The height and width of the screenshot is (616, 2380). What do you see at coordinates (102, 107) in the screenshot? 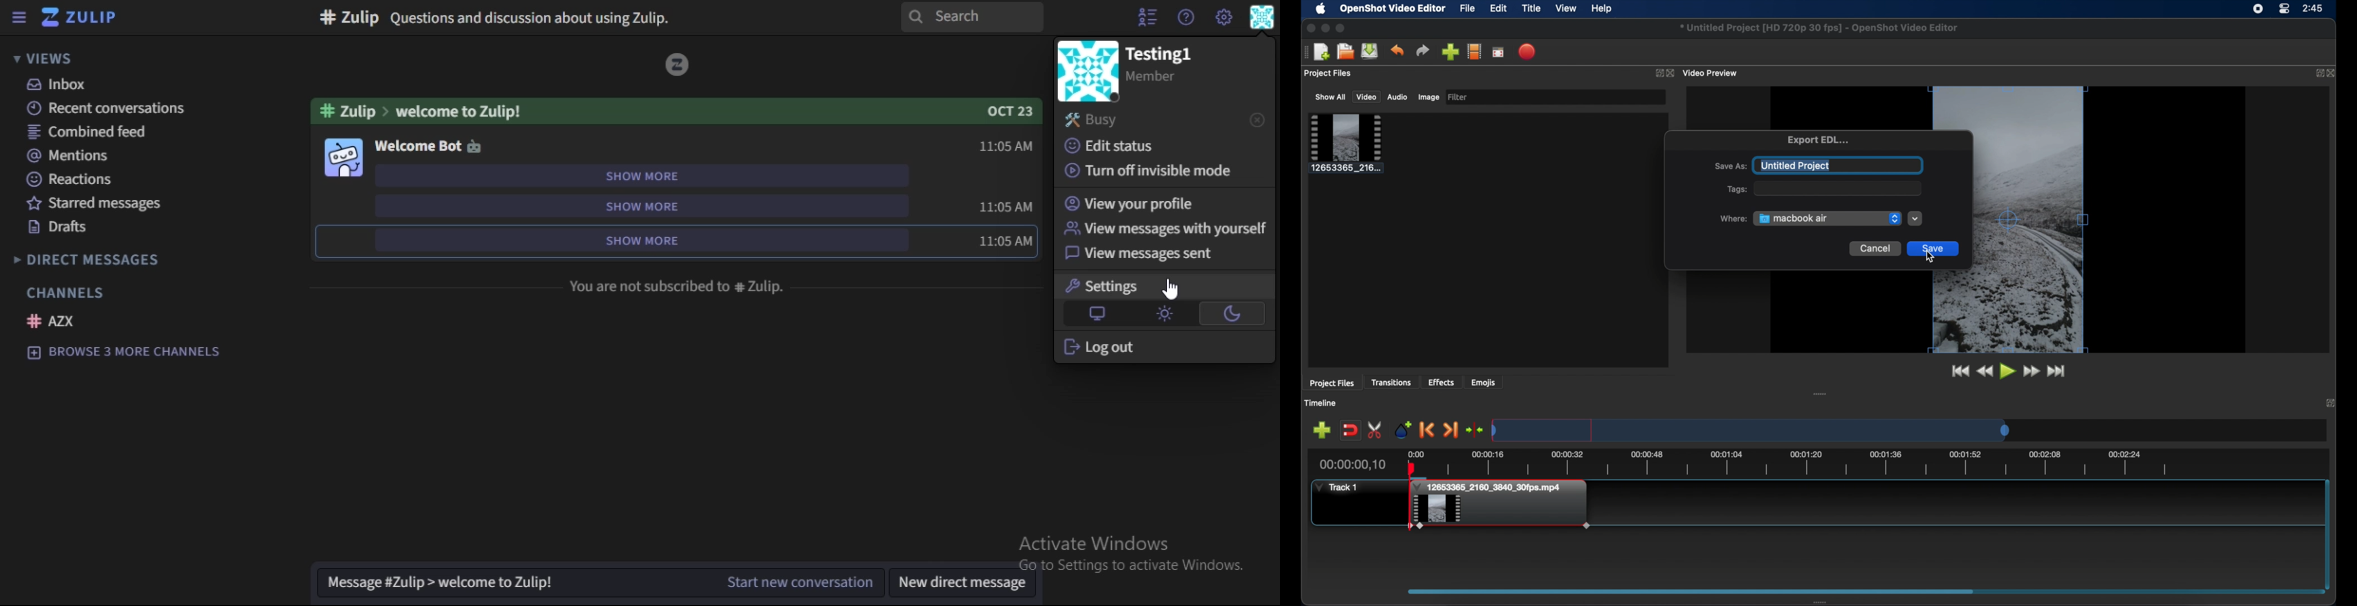
I see `recent conversation` at bounding box center [102, 107].